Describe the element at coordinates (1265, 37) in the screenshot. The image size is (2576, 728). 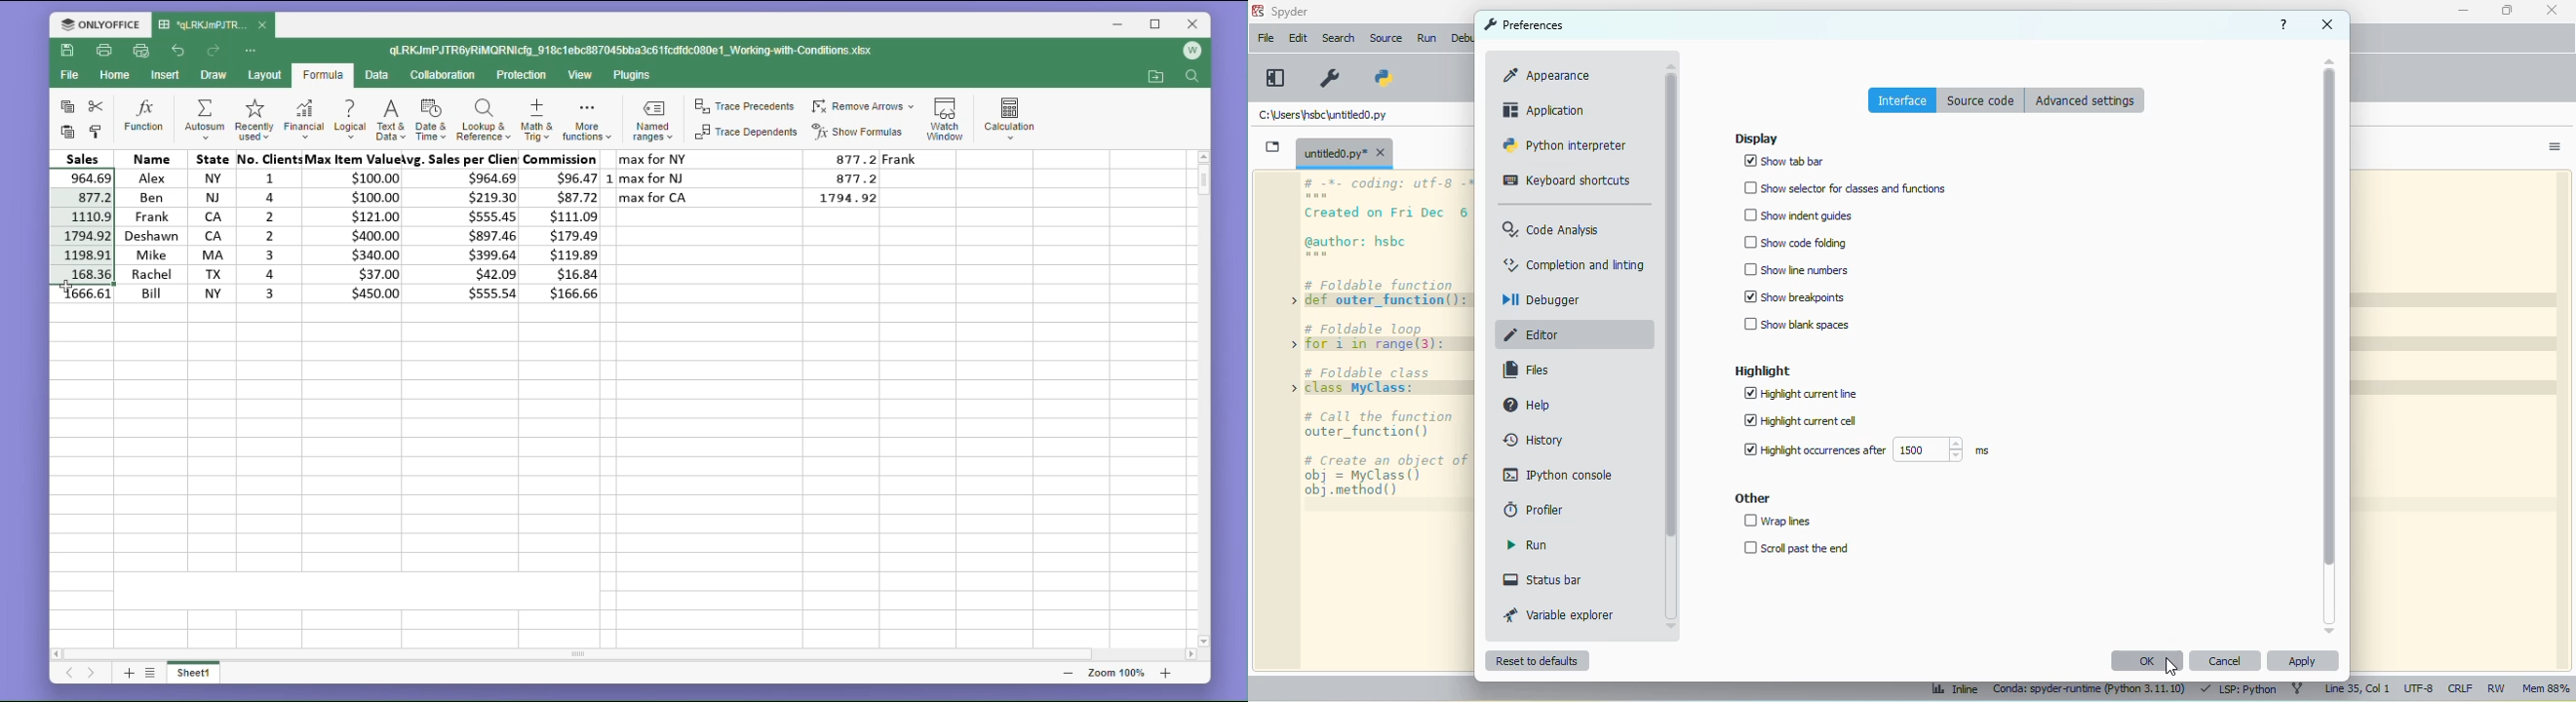
I see `file` at that location.